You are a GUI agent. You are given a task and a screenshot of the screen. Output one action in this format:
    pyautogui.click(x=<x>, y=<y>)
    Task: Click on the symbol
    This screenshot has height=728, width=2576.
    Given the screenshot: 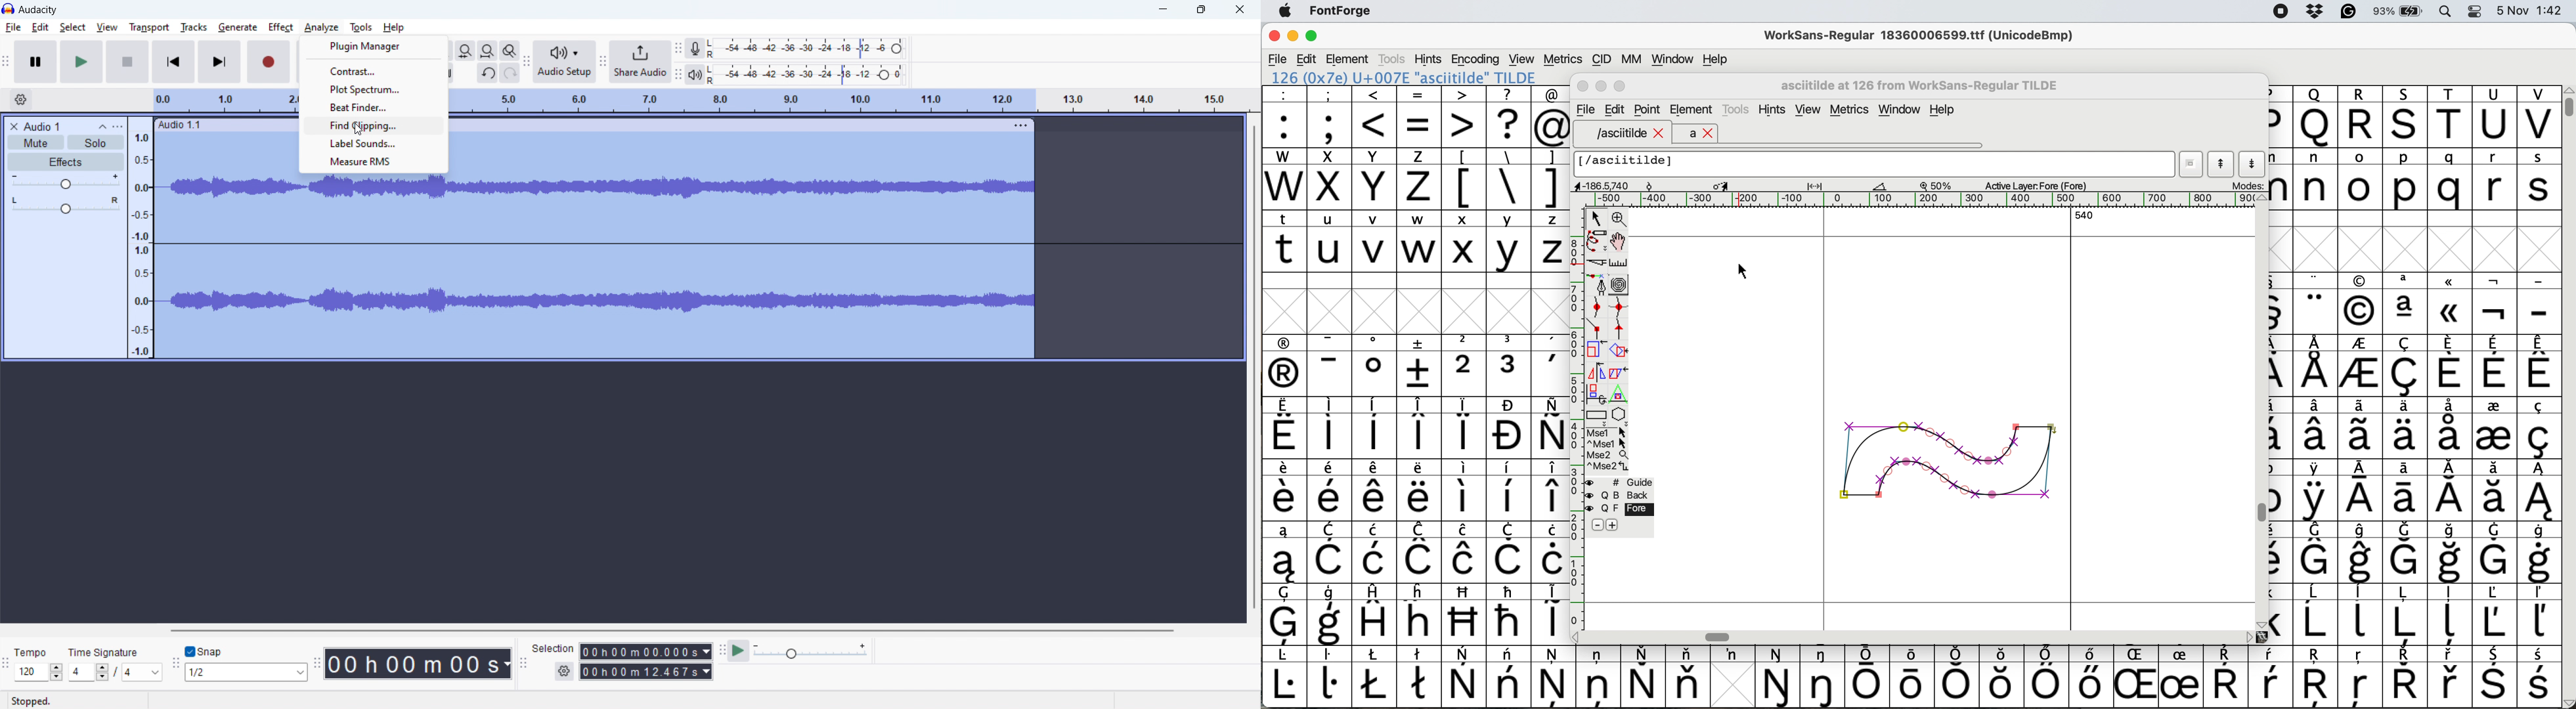 What is the action you would take?
    pyautogui.click(x=2362, y=428)
    